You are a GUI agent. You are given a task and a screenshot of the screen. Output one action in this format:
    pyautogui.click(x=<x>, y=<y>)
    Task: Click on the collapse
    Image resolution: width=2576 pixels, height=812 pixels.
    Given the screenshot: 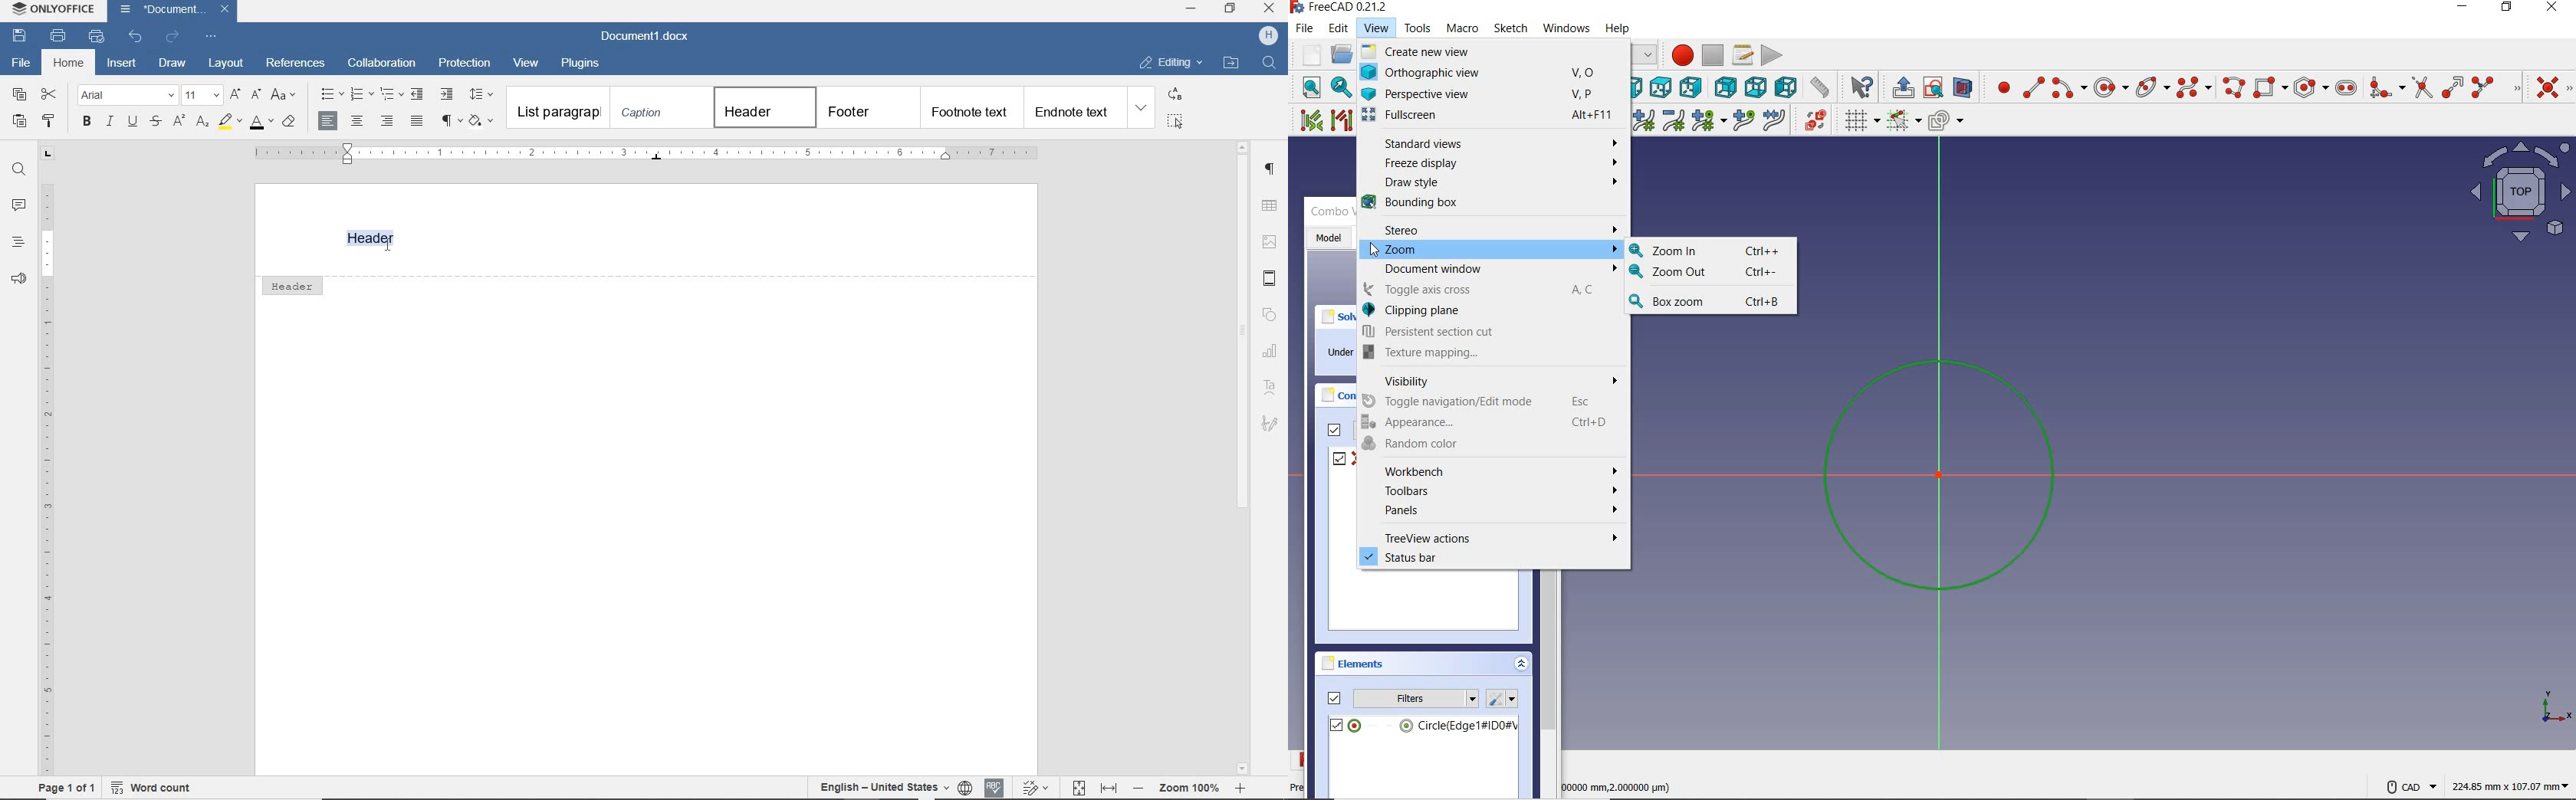 What is the action you would take?
    pyautogui.click(x=1523, y=665)
    